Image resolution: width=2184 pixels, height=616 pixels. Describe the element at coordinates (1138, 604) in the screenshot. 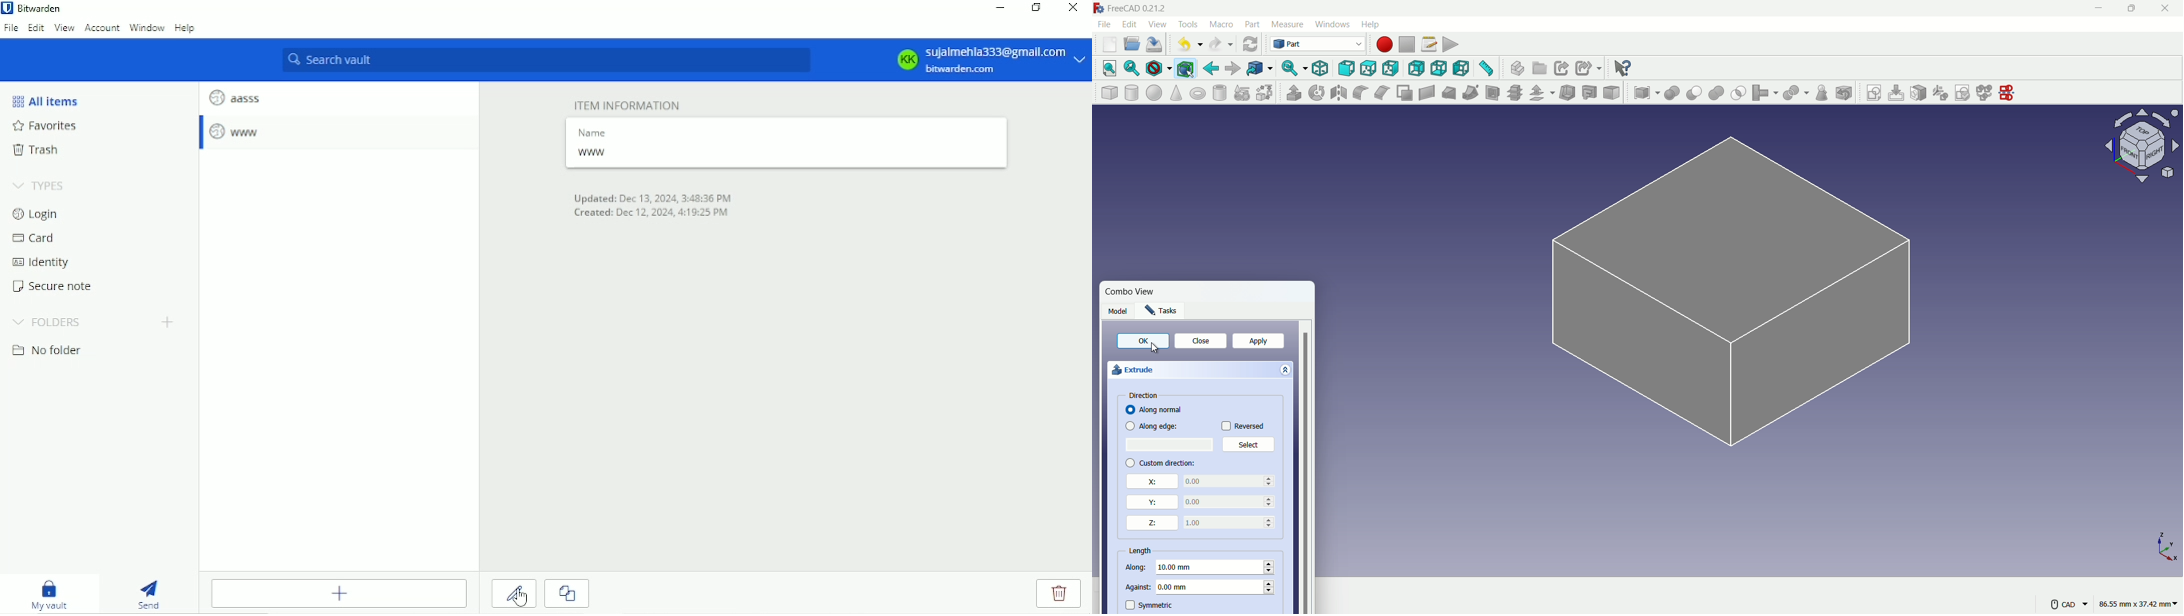

I see `symmetric check box` at that location.